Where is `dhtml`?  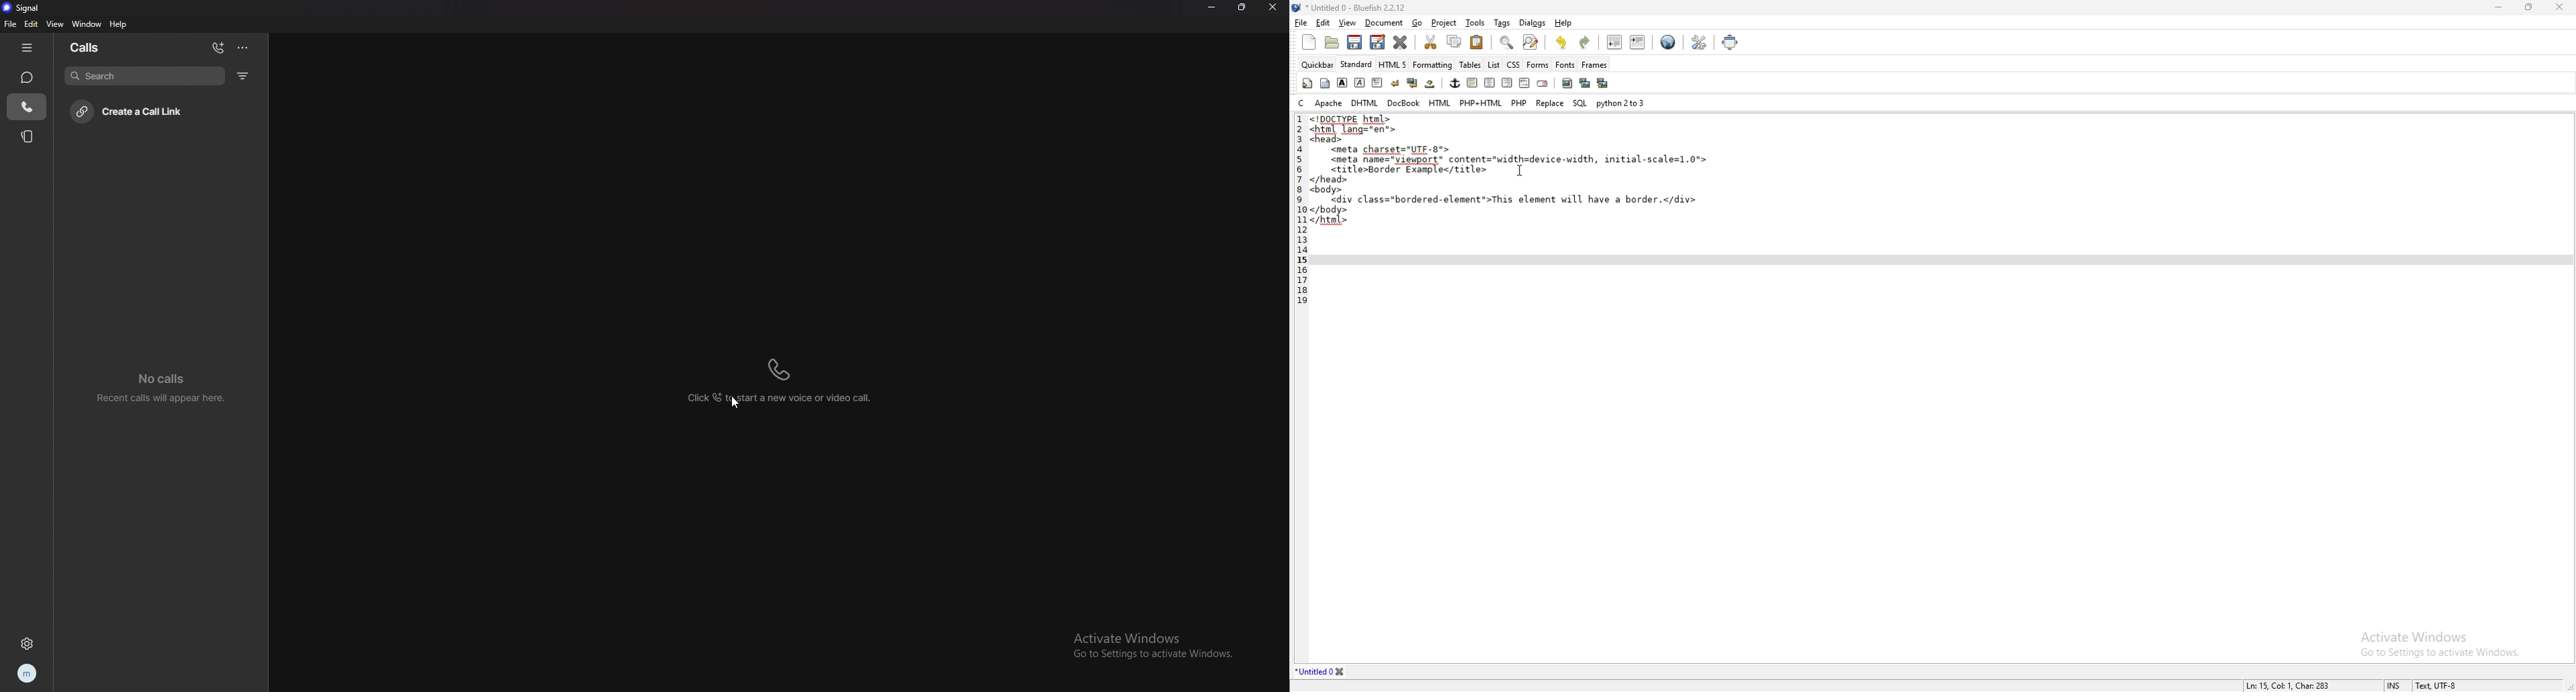 dhtml is located at coordinates (1366, 102).